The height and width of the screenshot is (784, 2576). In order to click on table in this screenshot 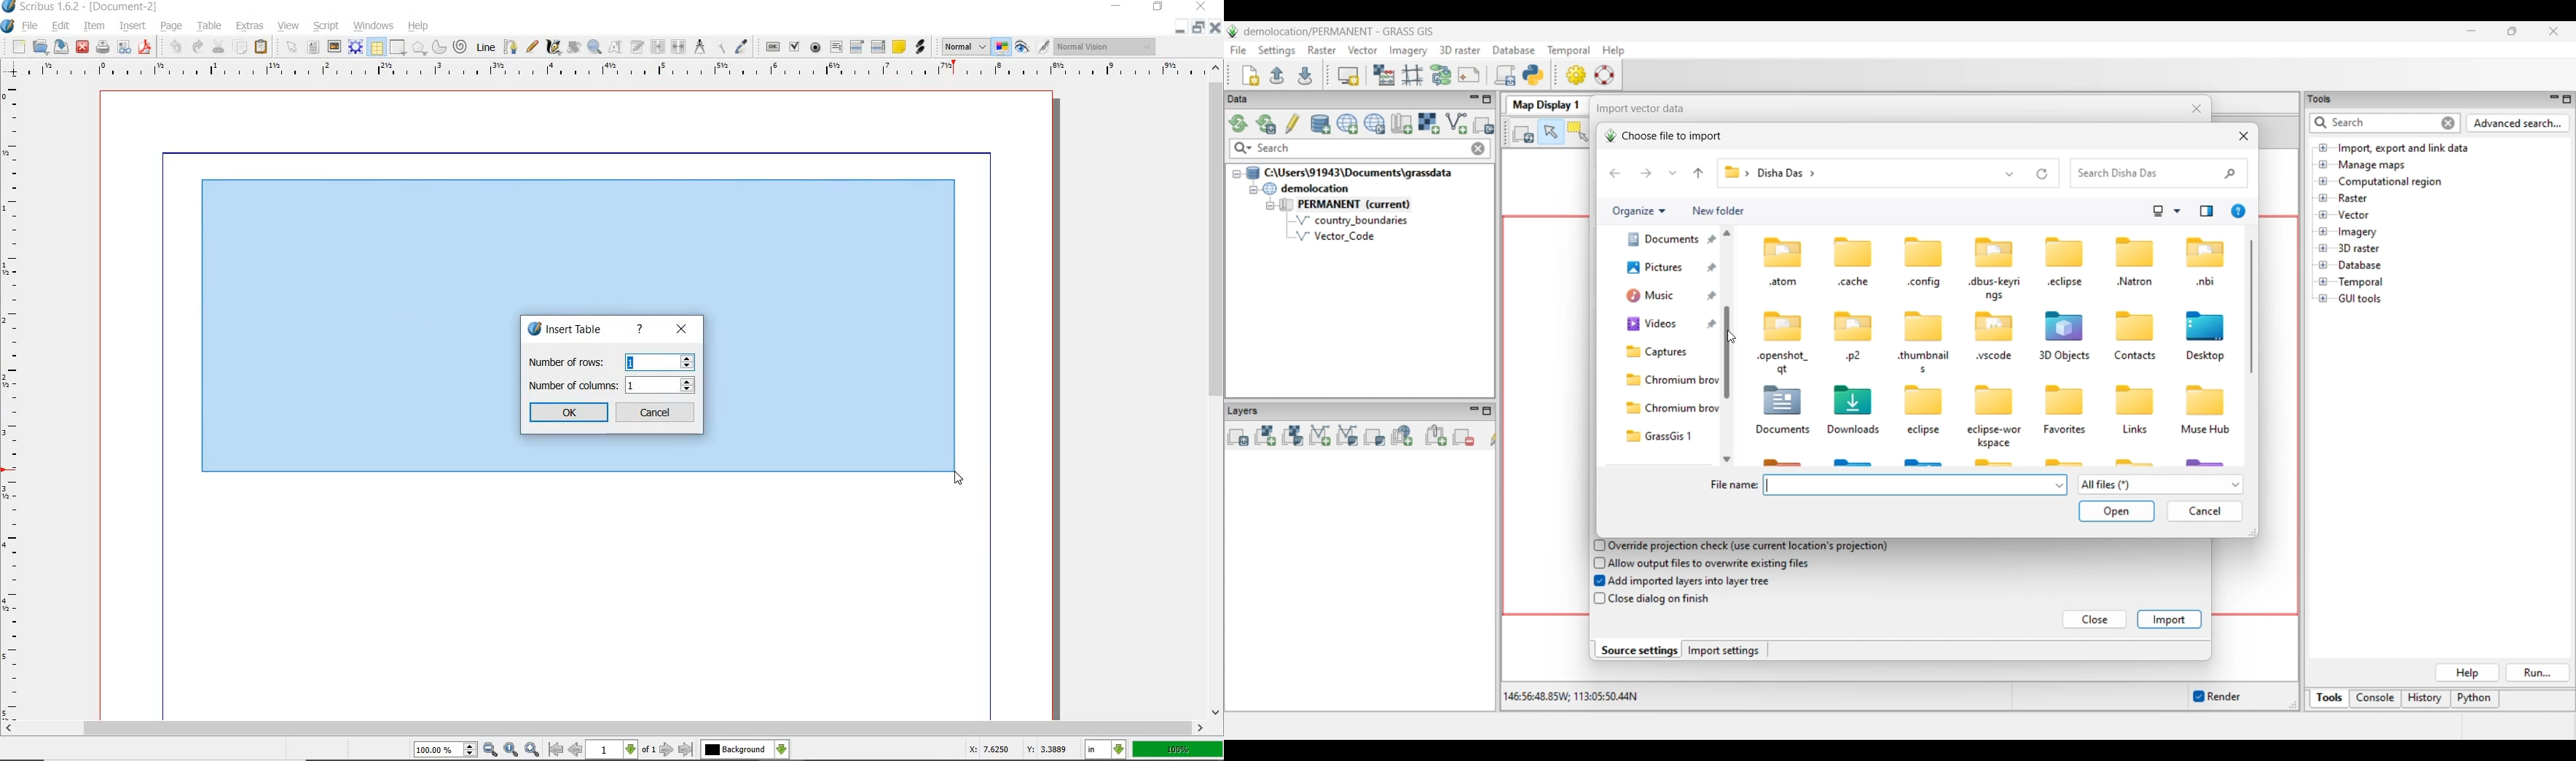, I will do `click(211, 27)`.